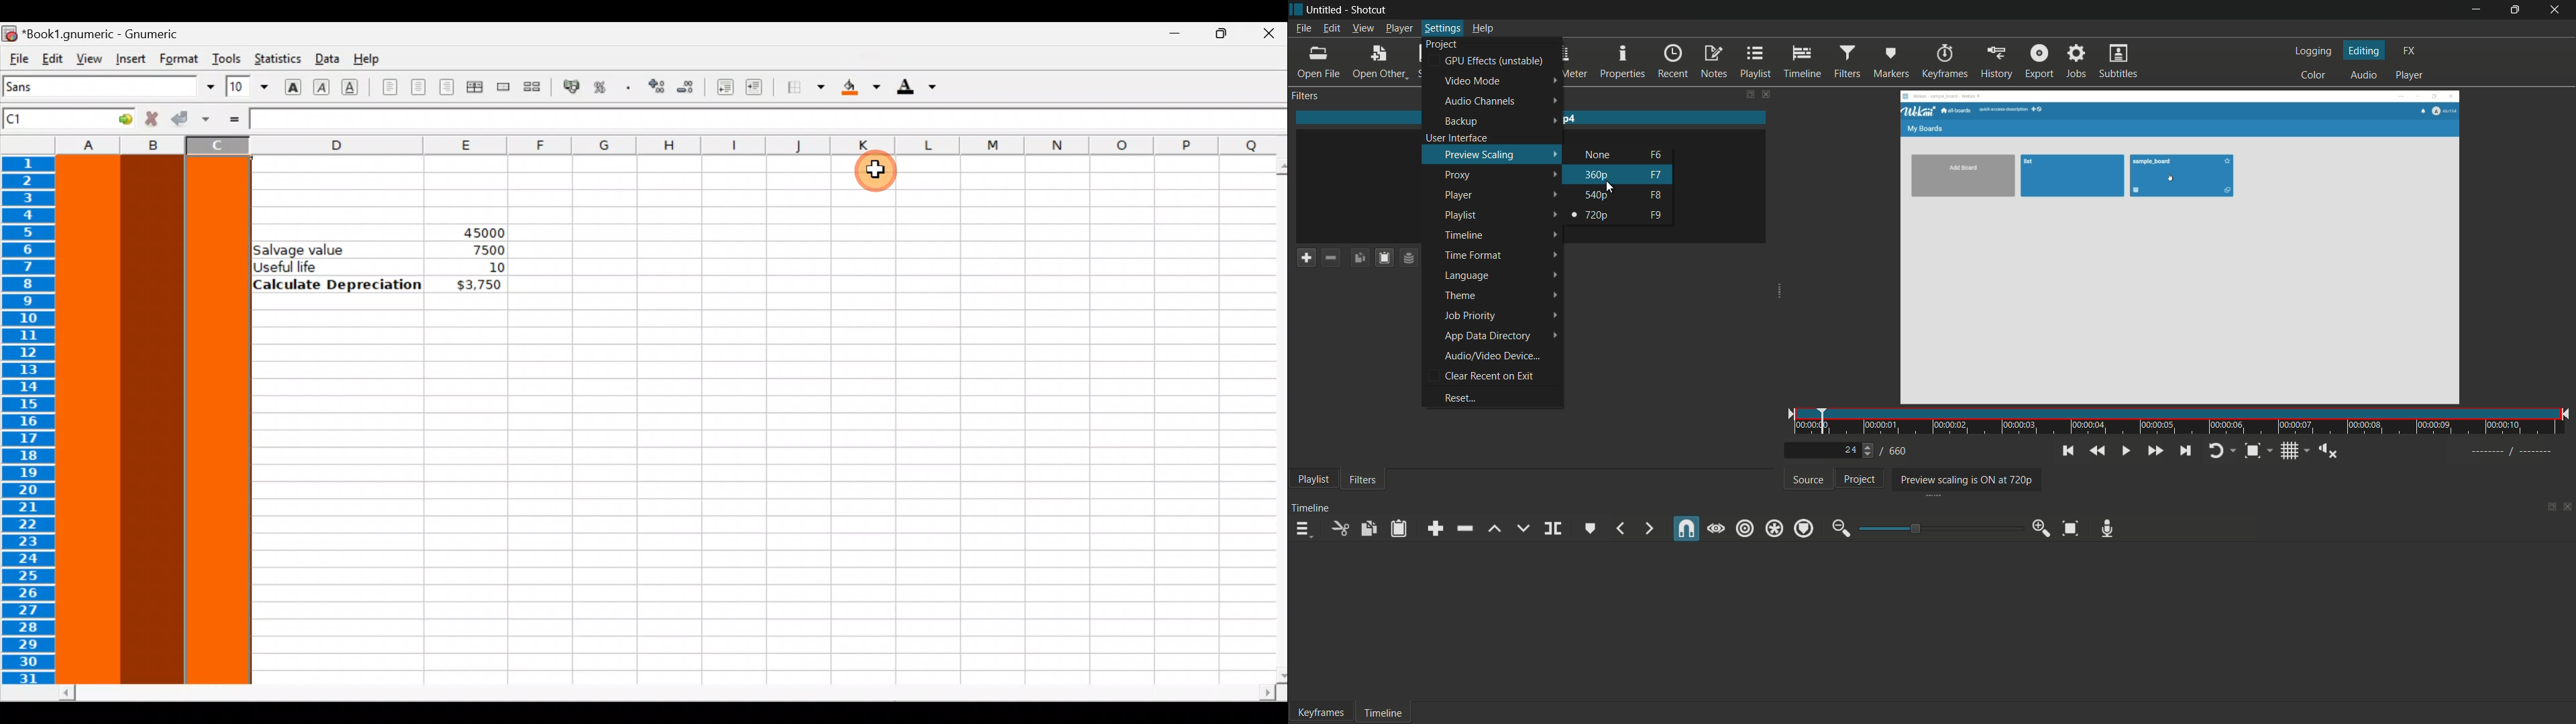  Describe the element at coordinates (1532, 119) in the screenshot. I see `imported file name` at that location.